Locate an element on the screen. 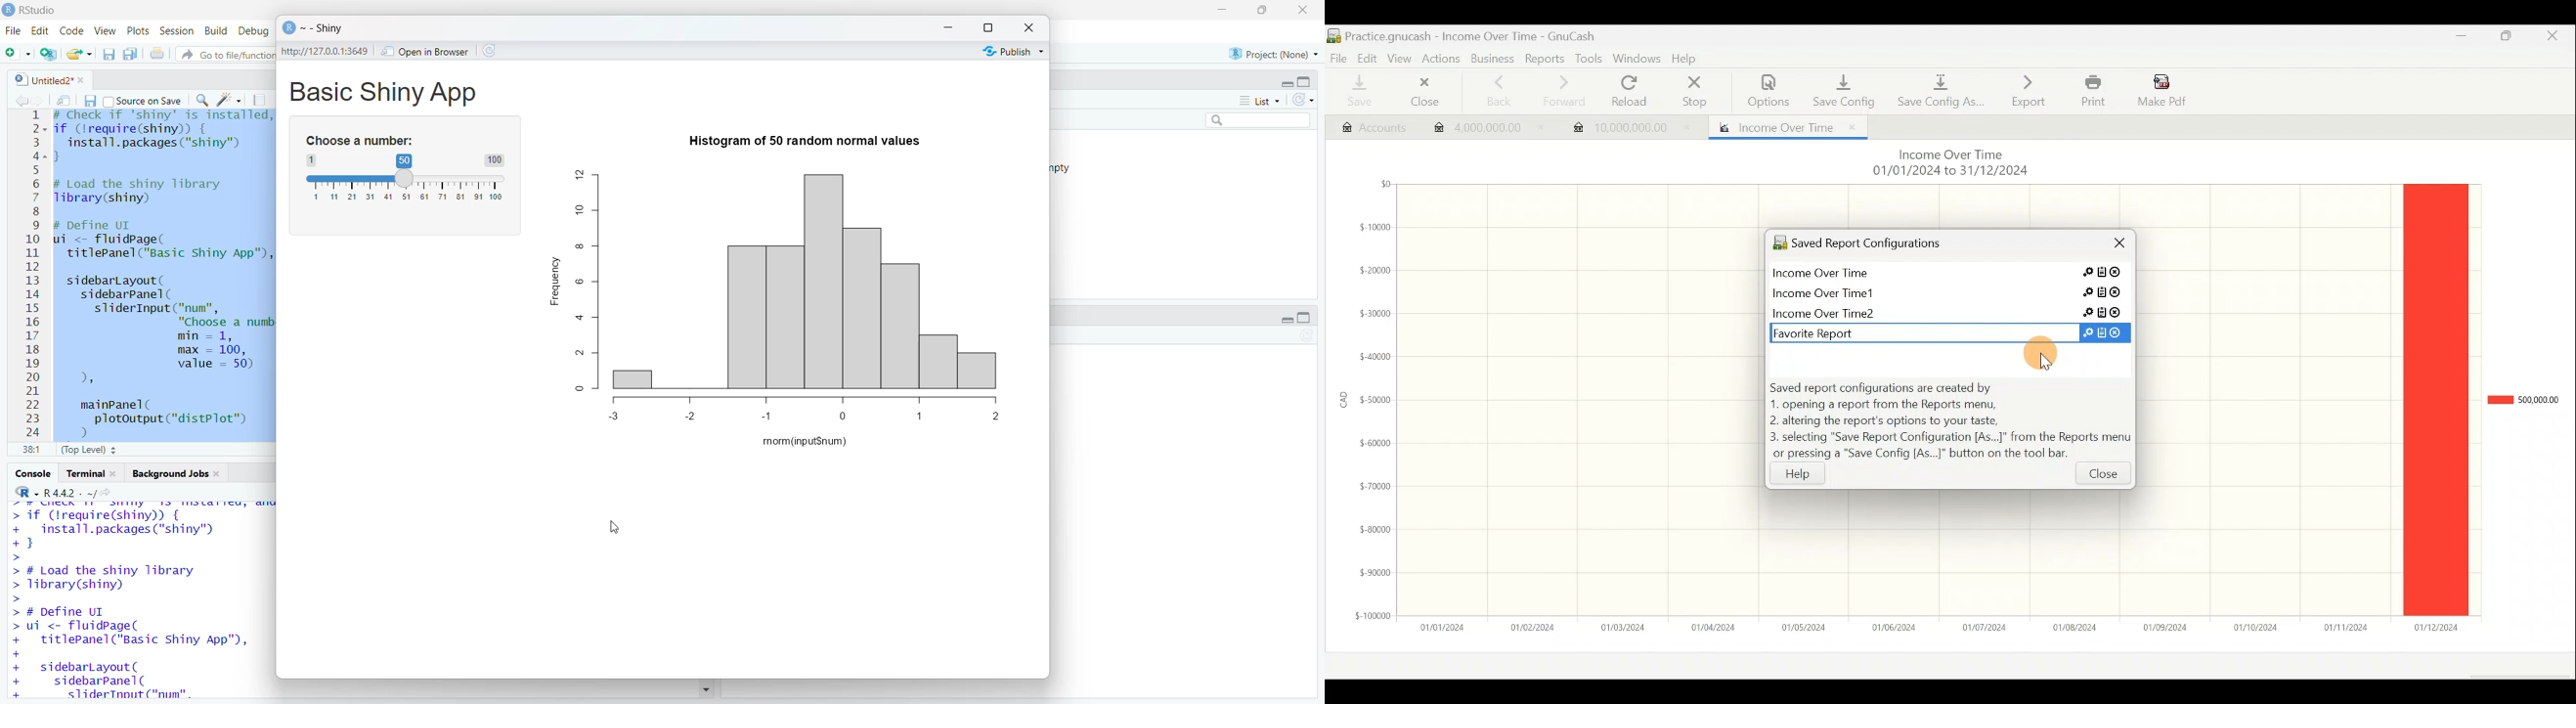  save is located at coordinates (109, 55).